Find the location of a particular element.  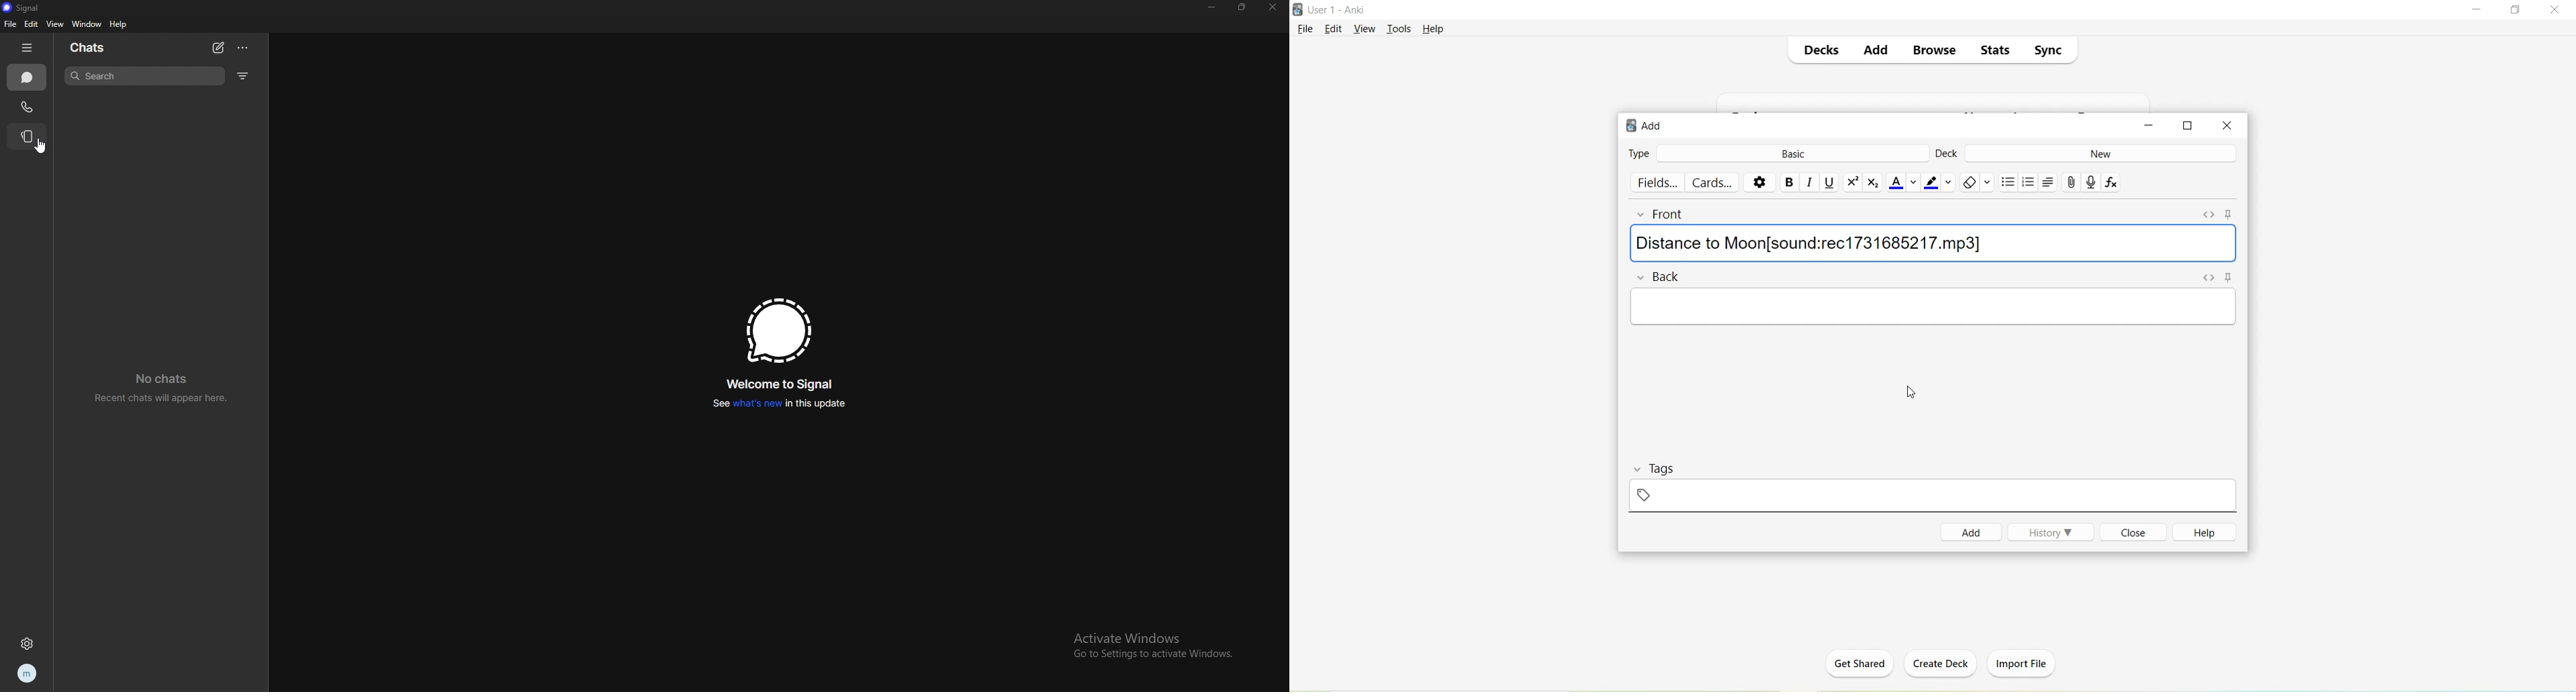

Record Audio is located at coordinates (2091, 182).